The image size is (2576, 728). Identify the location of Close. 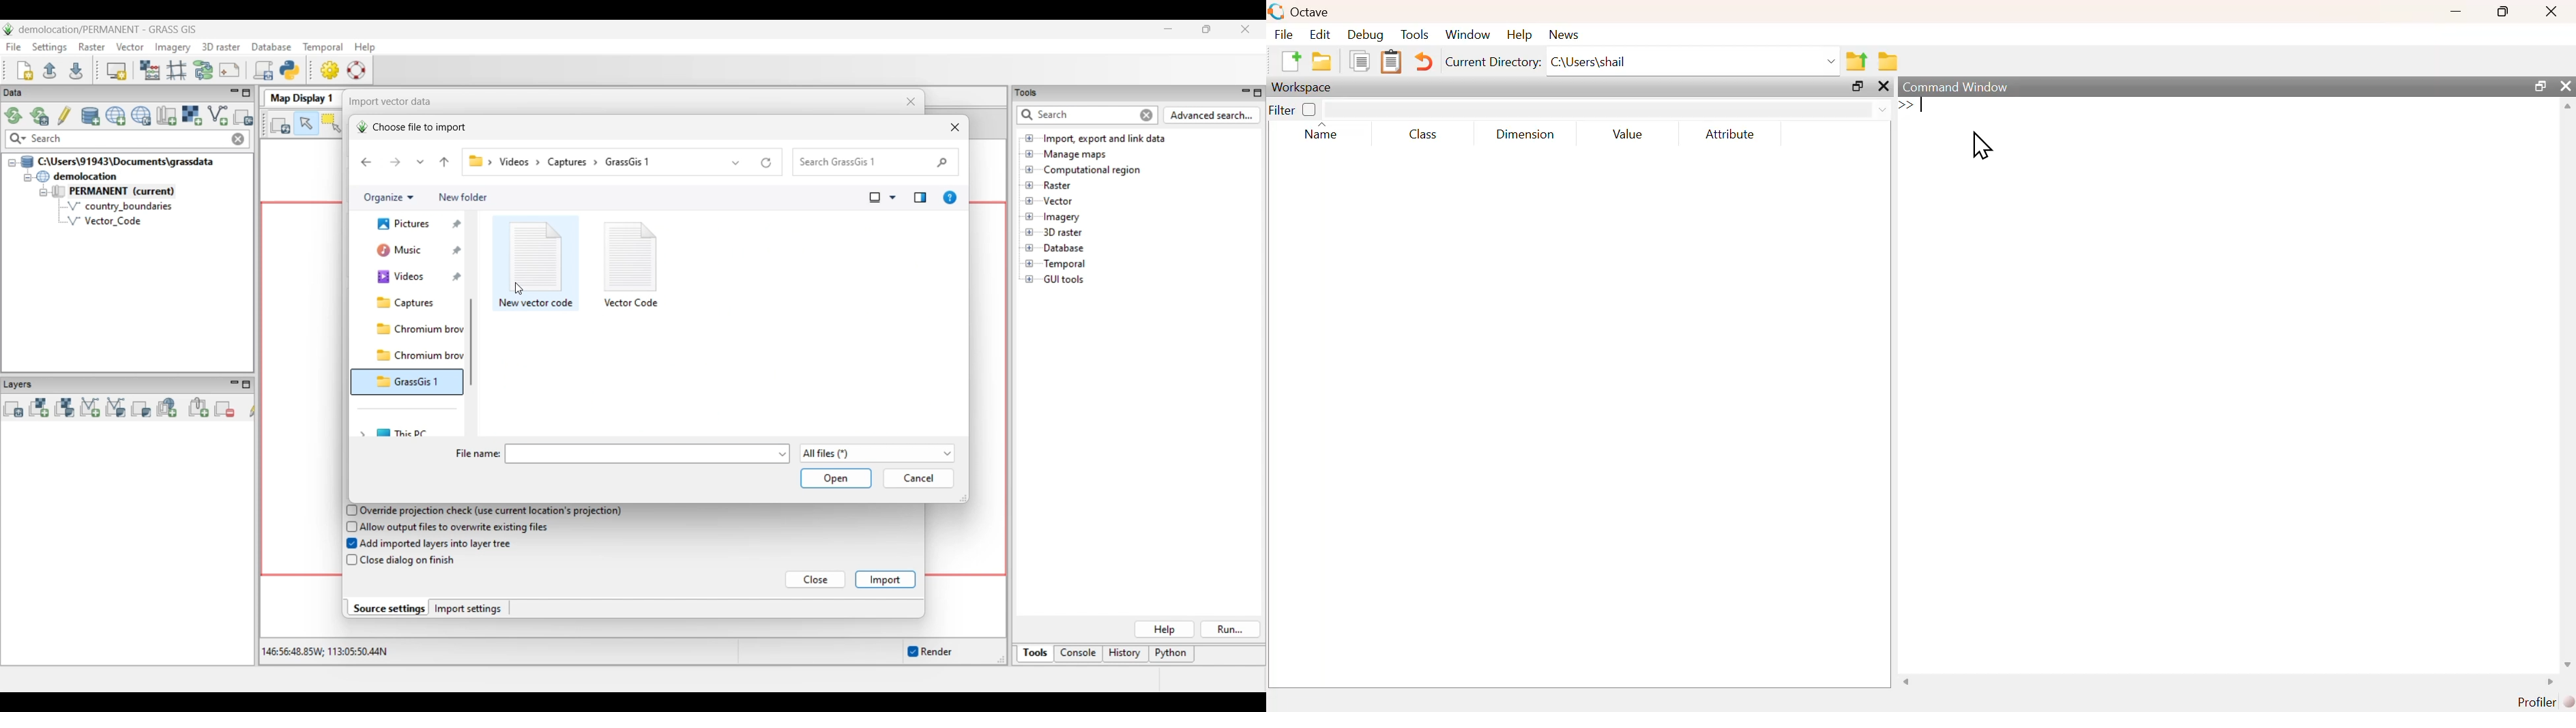
(816, 580).